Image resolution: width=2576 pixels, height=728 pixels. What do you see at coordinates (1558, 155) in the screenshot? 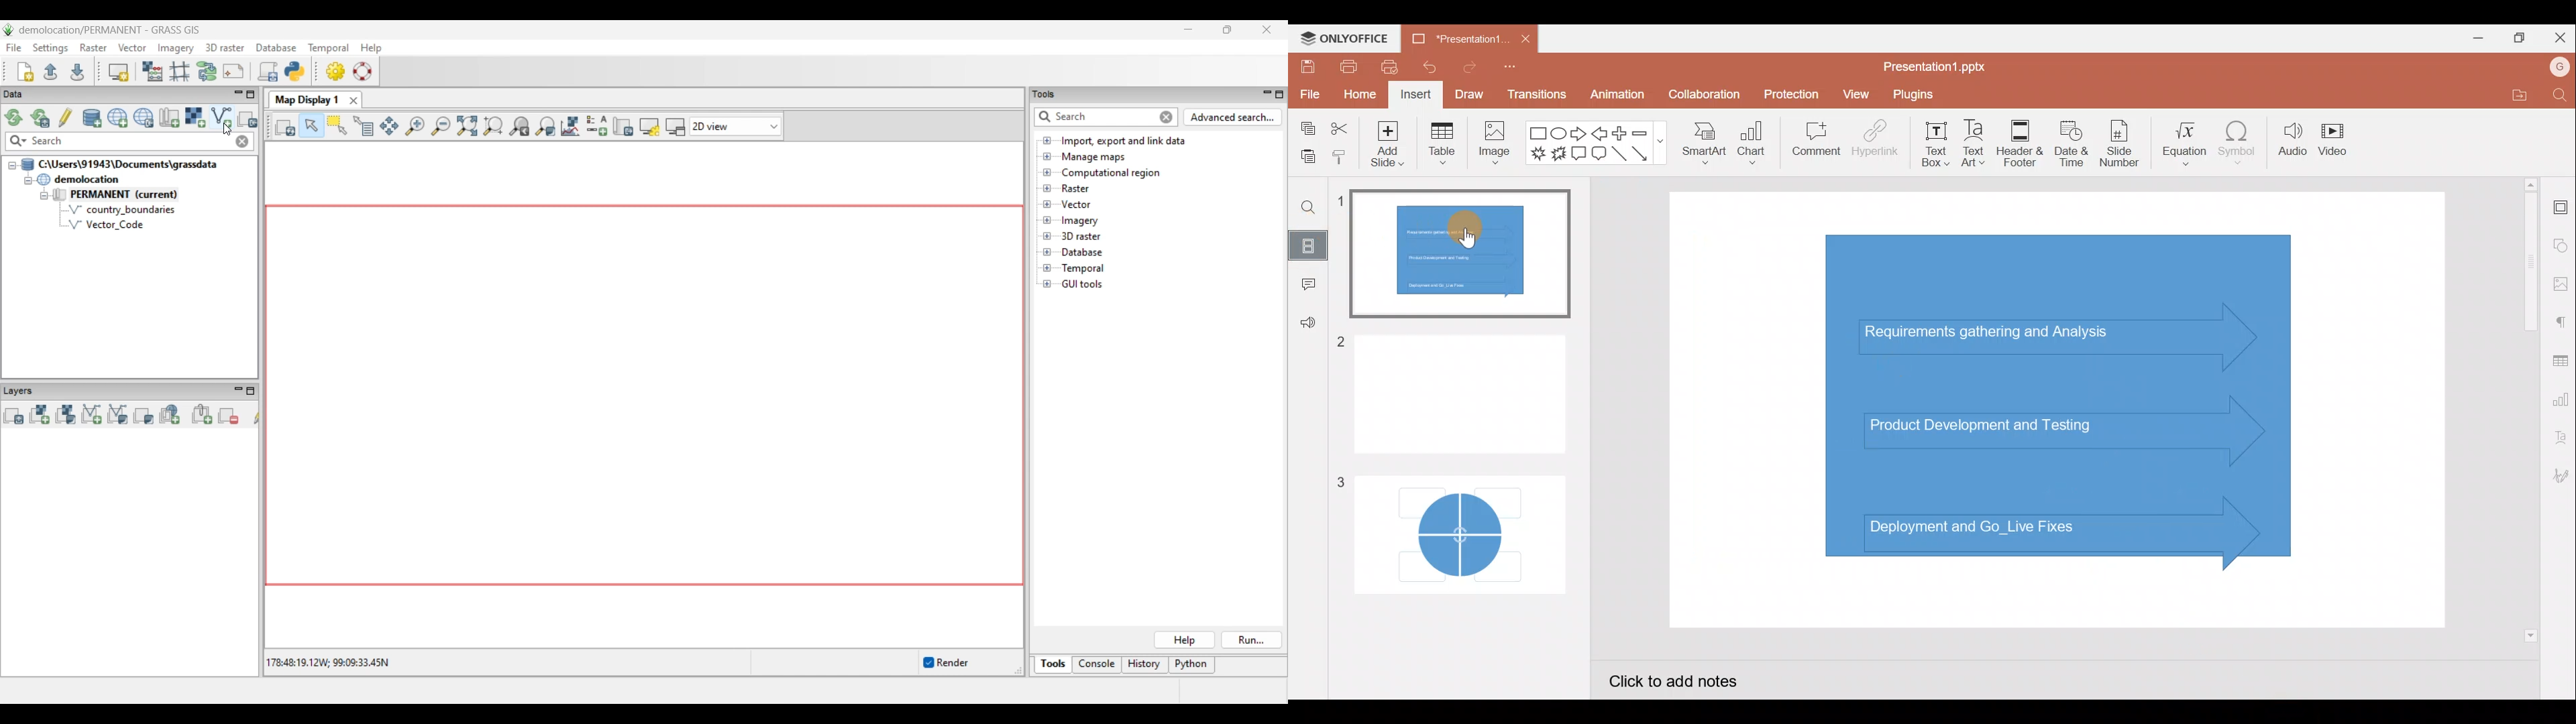
I see `Explosion 2` at bounding box center [1558, 155].